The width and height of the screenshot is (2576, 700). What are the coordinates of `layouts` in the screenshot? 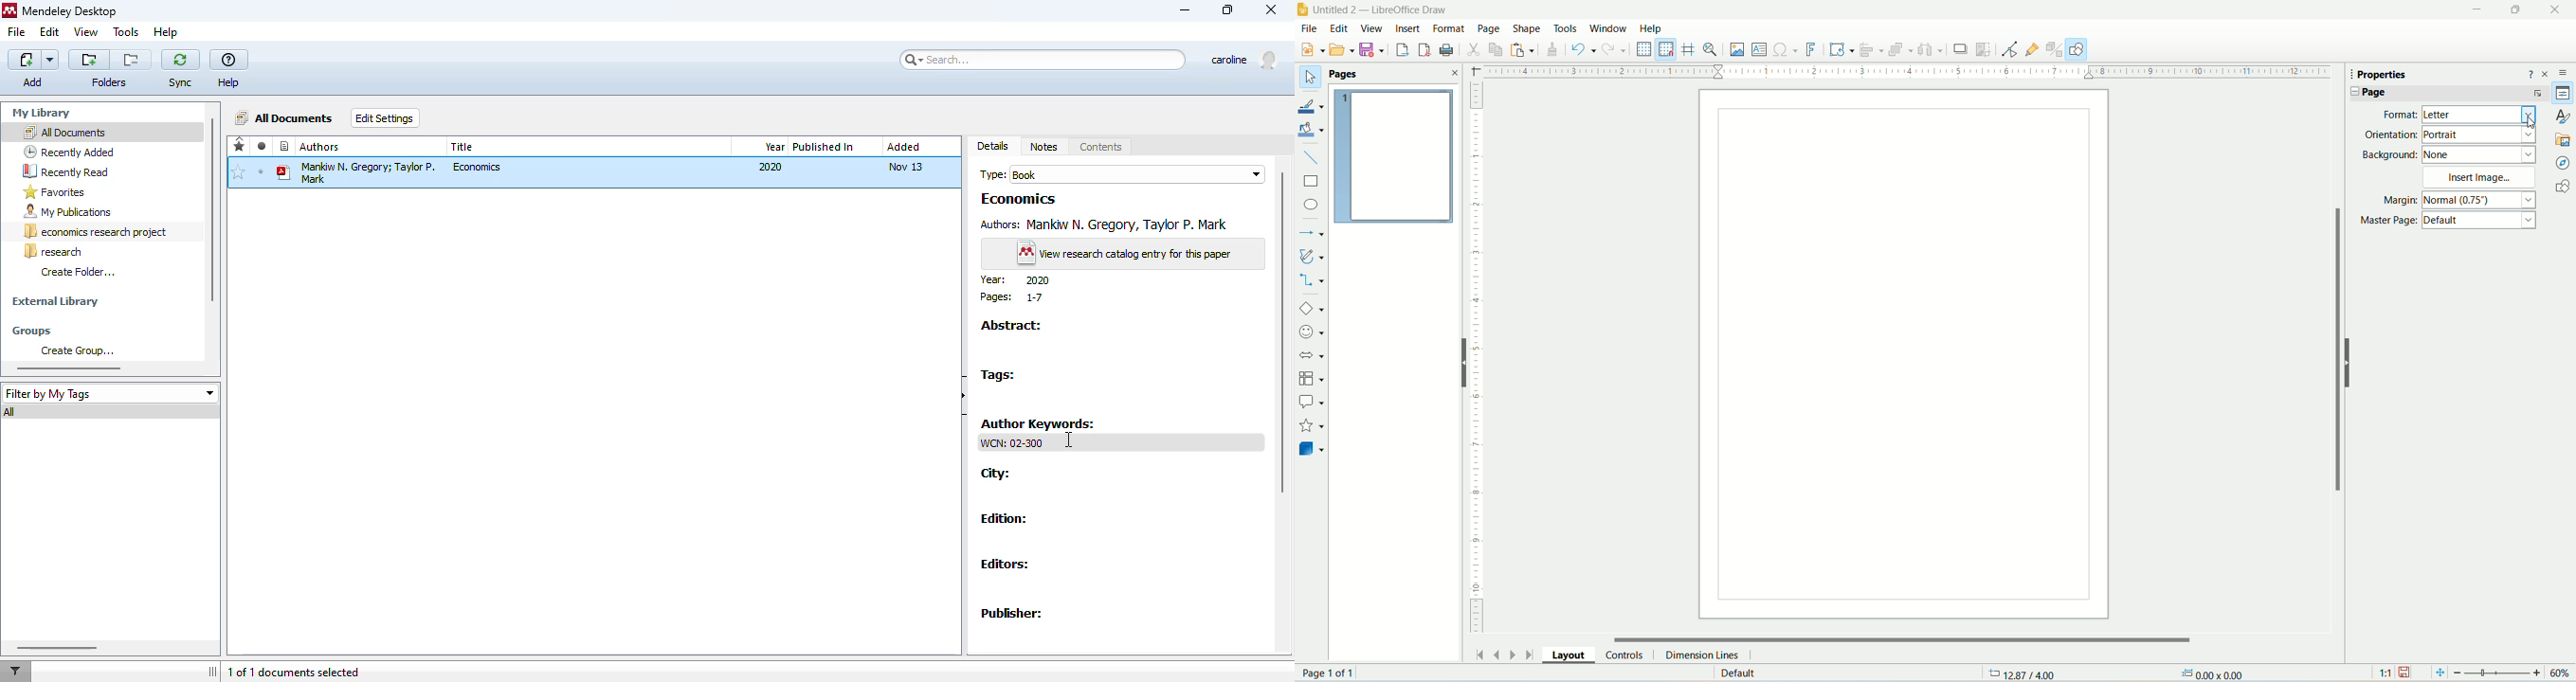 It's located at (1572, 655).